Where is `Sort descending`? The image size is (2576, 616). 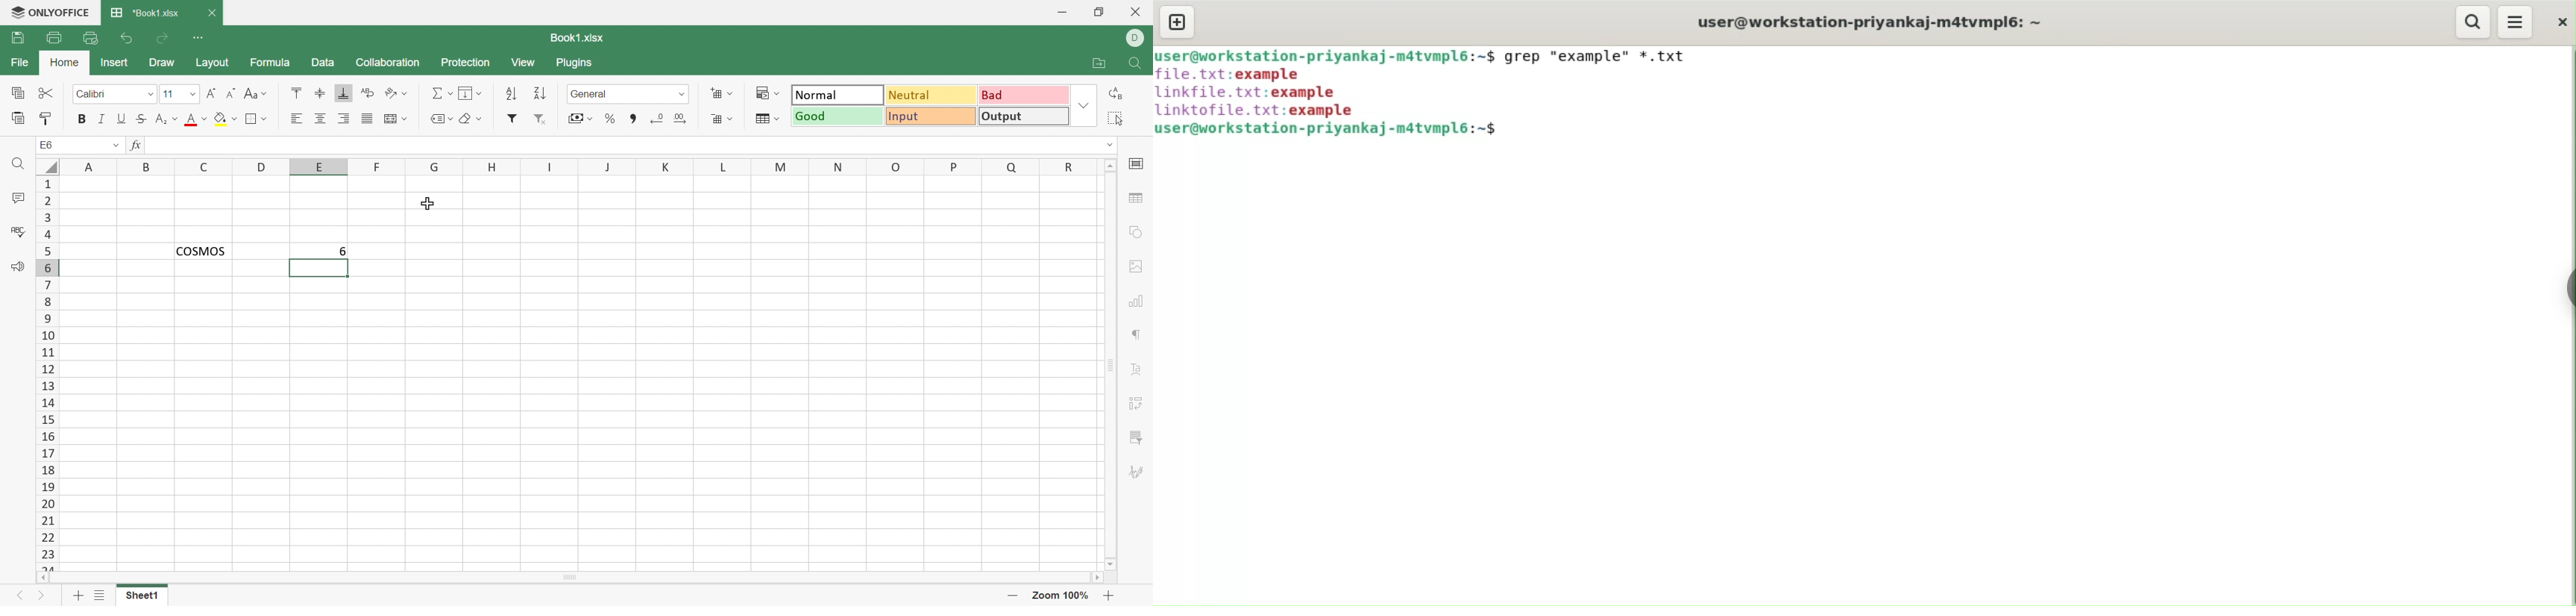
Sort descending is located at coordinates (543, 94).